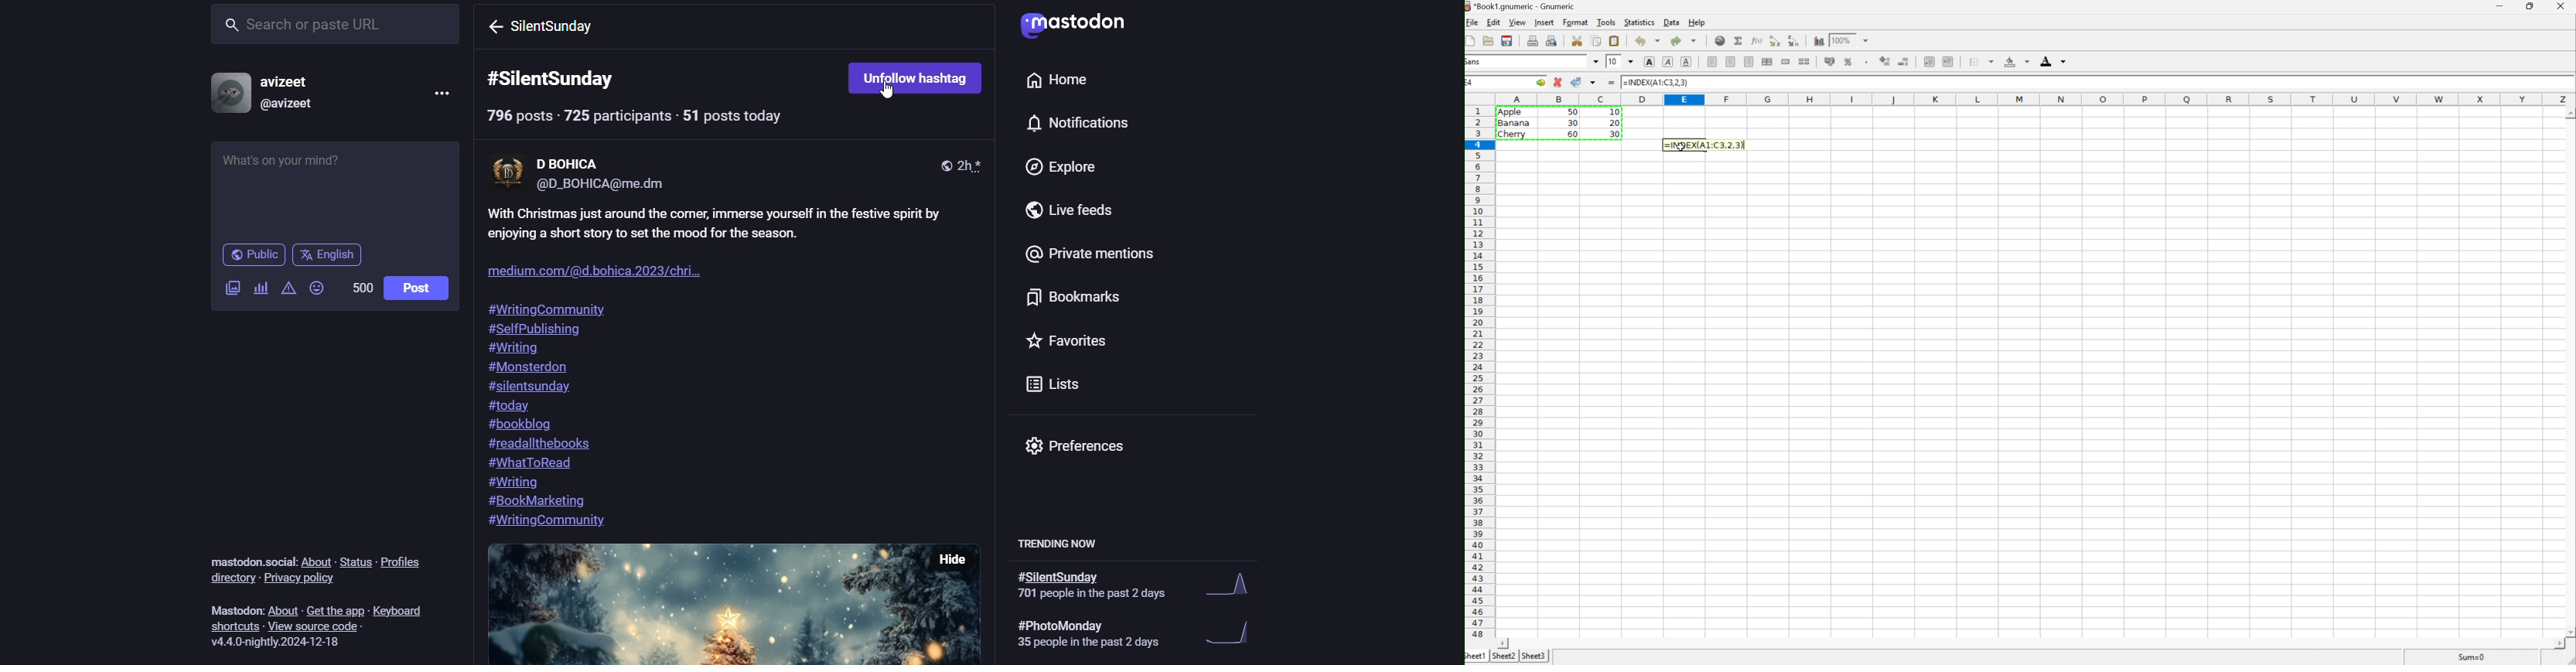  Describe the element at coordinates (1681, 148) in the screenshot. I see `cursor` at that location.